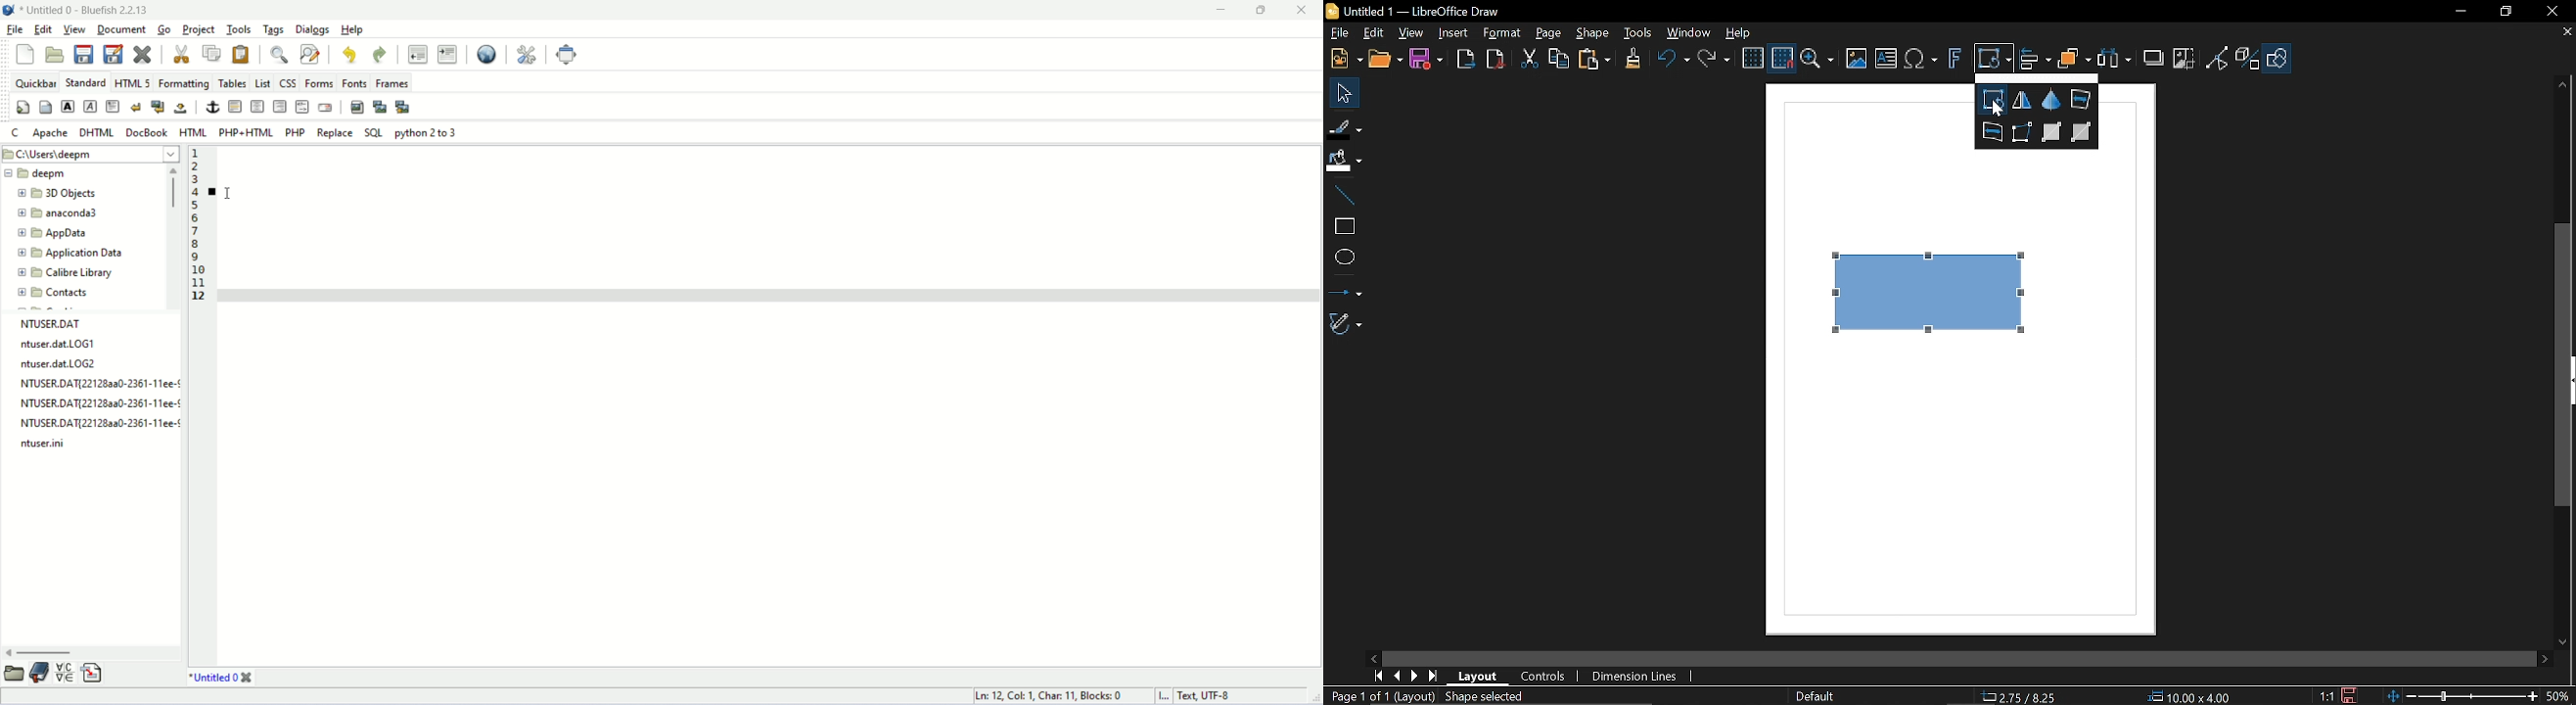 The width and height of the screenshot is (2576, 728). What do you see at coordinates (2551, 11) in the screenshot?
I see `Close window` at bounding box center [2551, 11].